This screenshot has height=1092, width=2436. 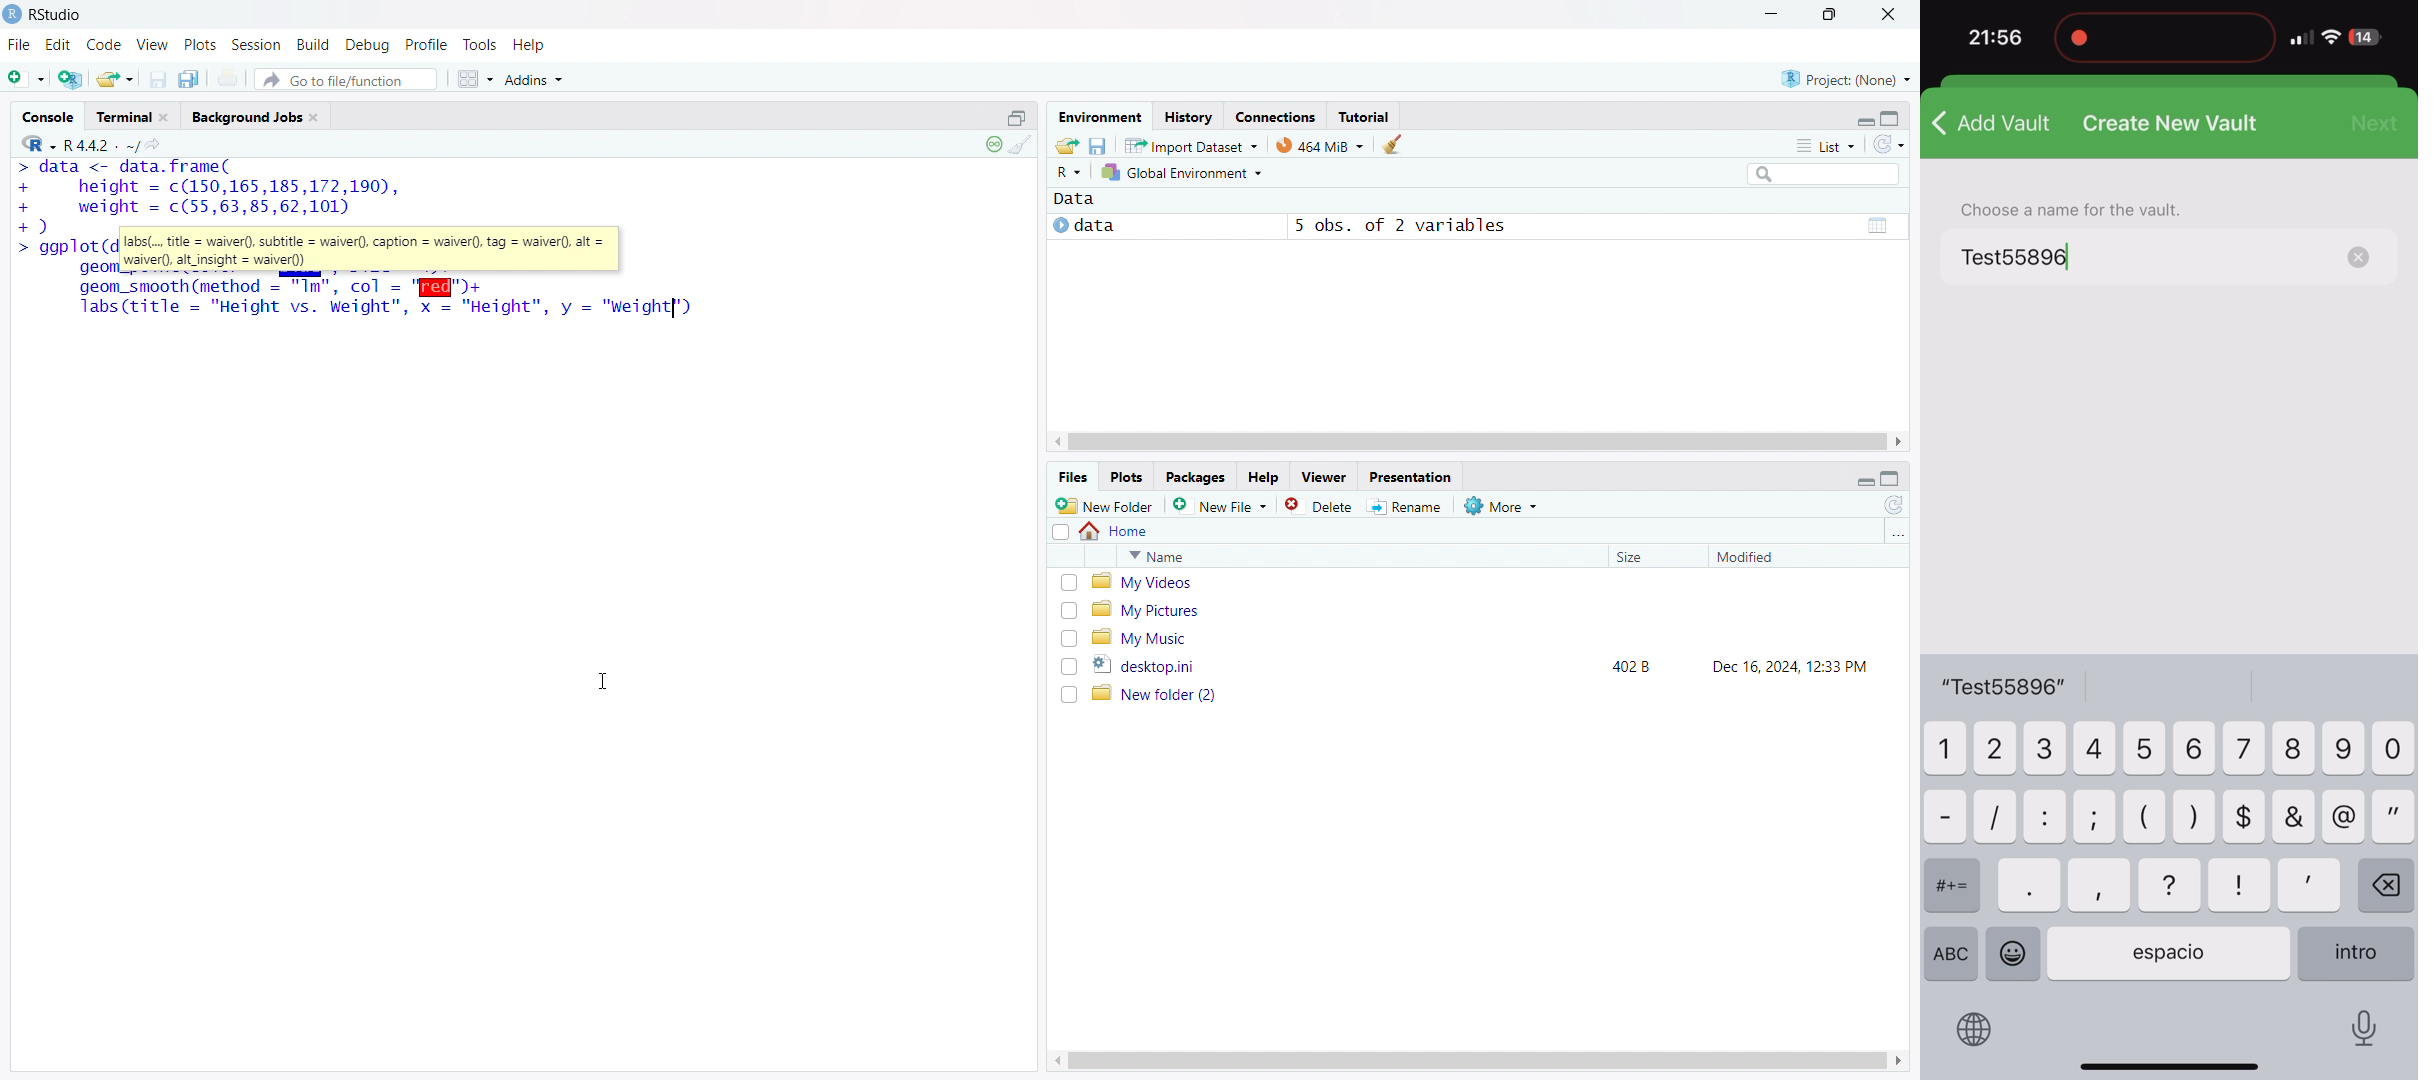 I want to click on scroll right, so click(x=1900, y=1061).